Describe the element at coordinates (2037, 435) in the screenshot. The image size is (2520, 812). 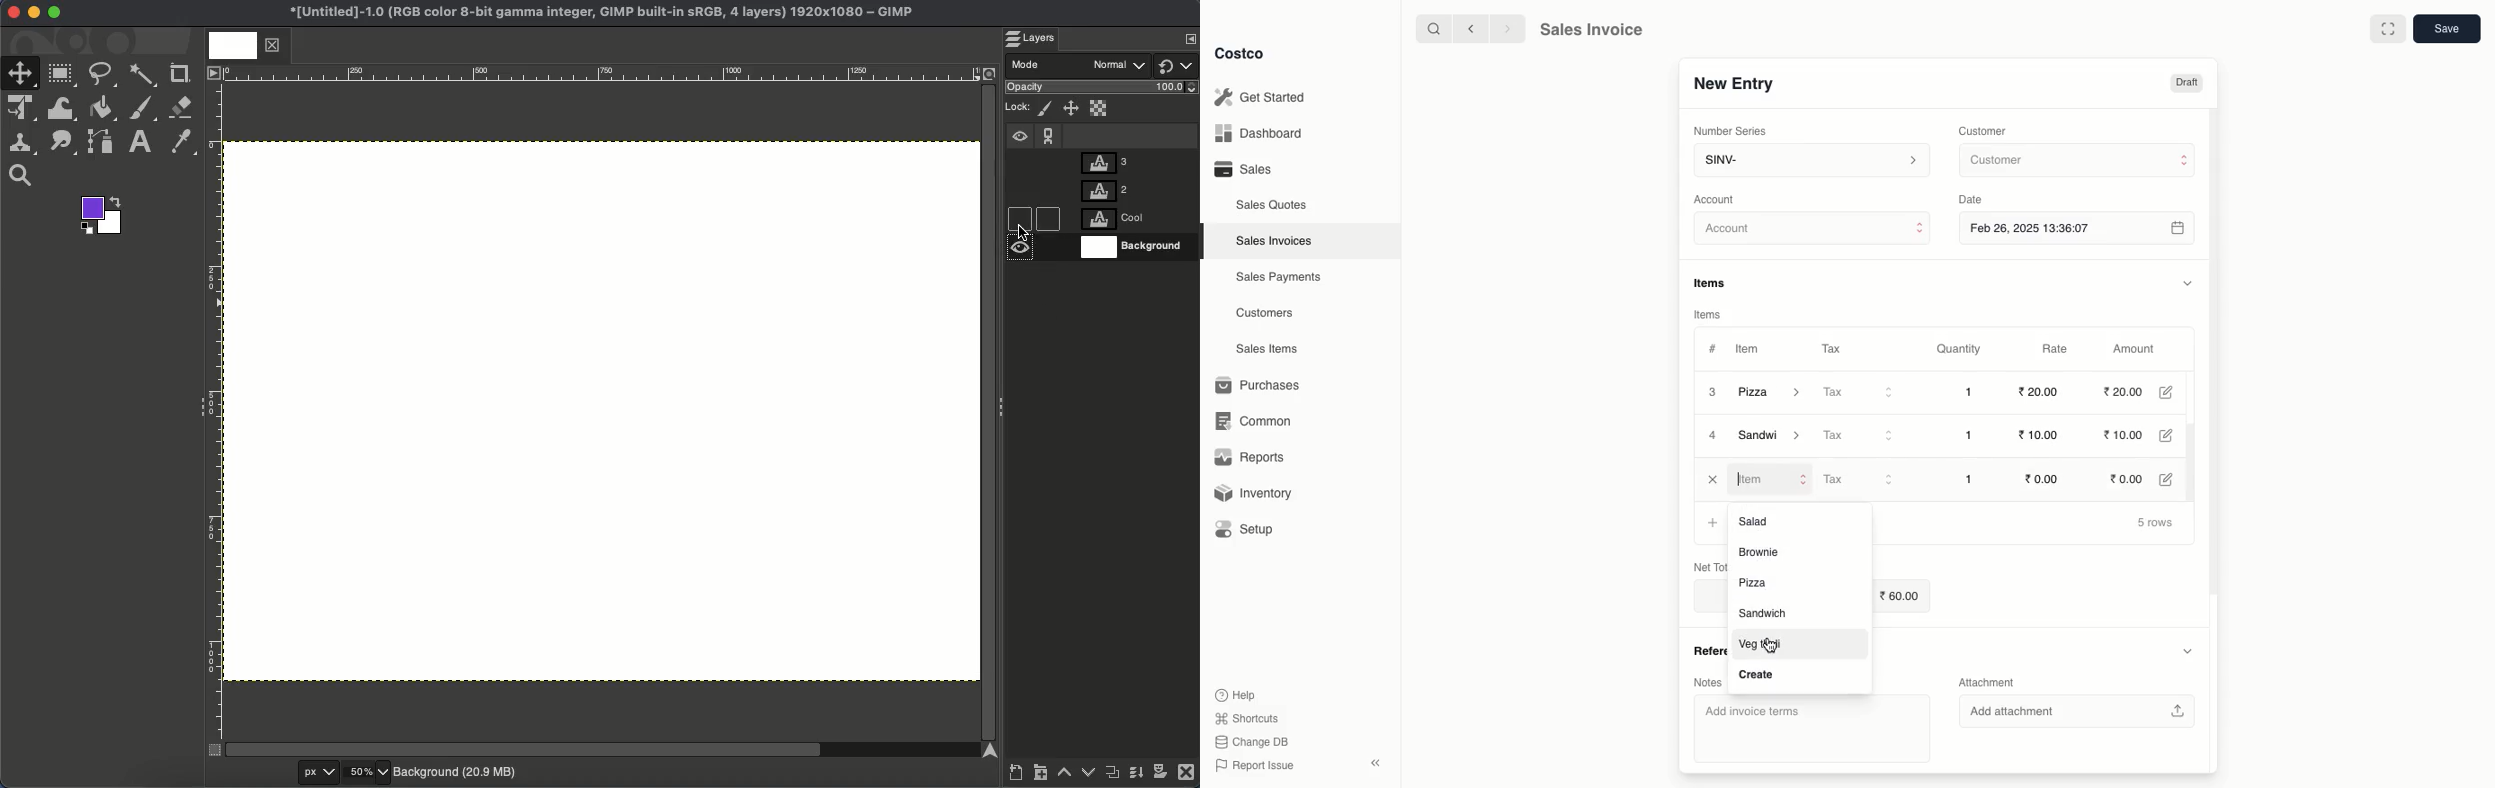
I see `10.00` at that location.